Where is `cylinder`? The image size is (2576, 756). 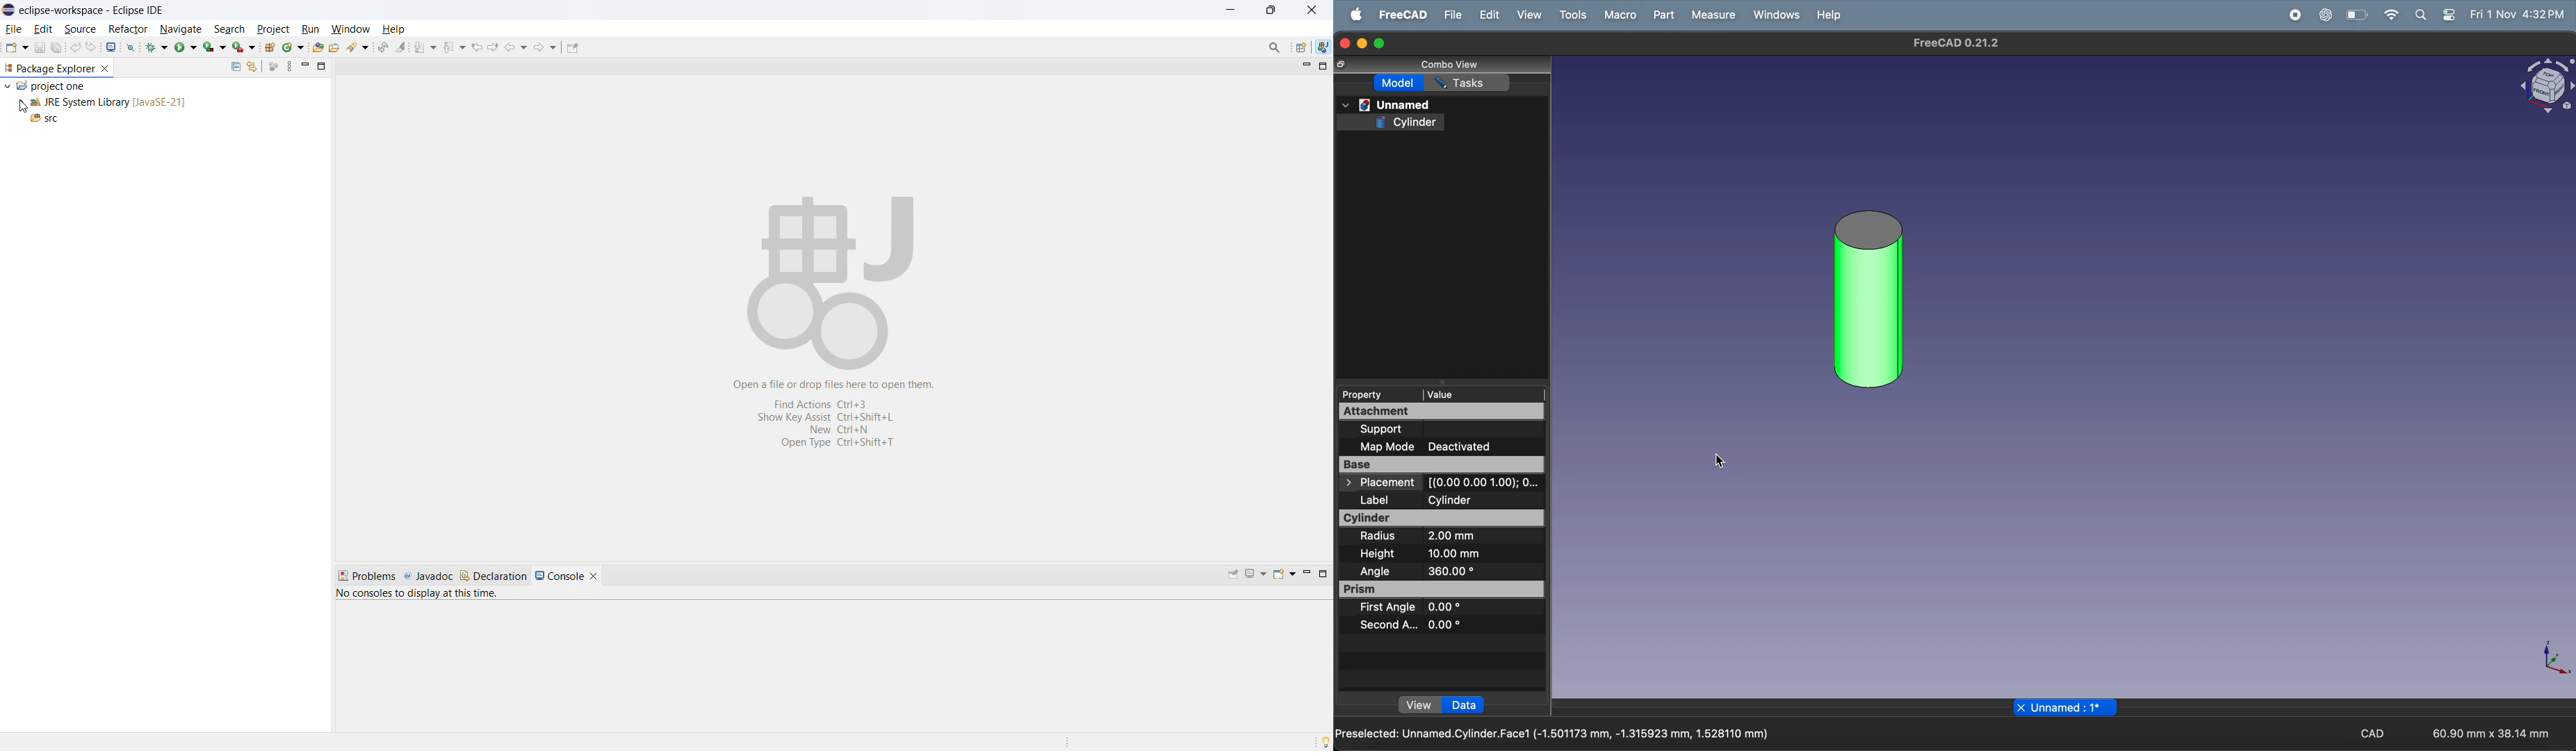
cylinder is located at coordinates (1443, 518).